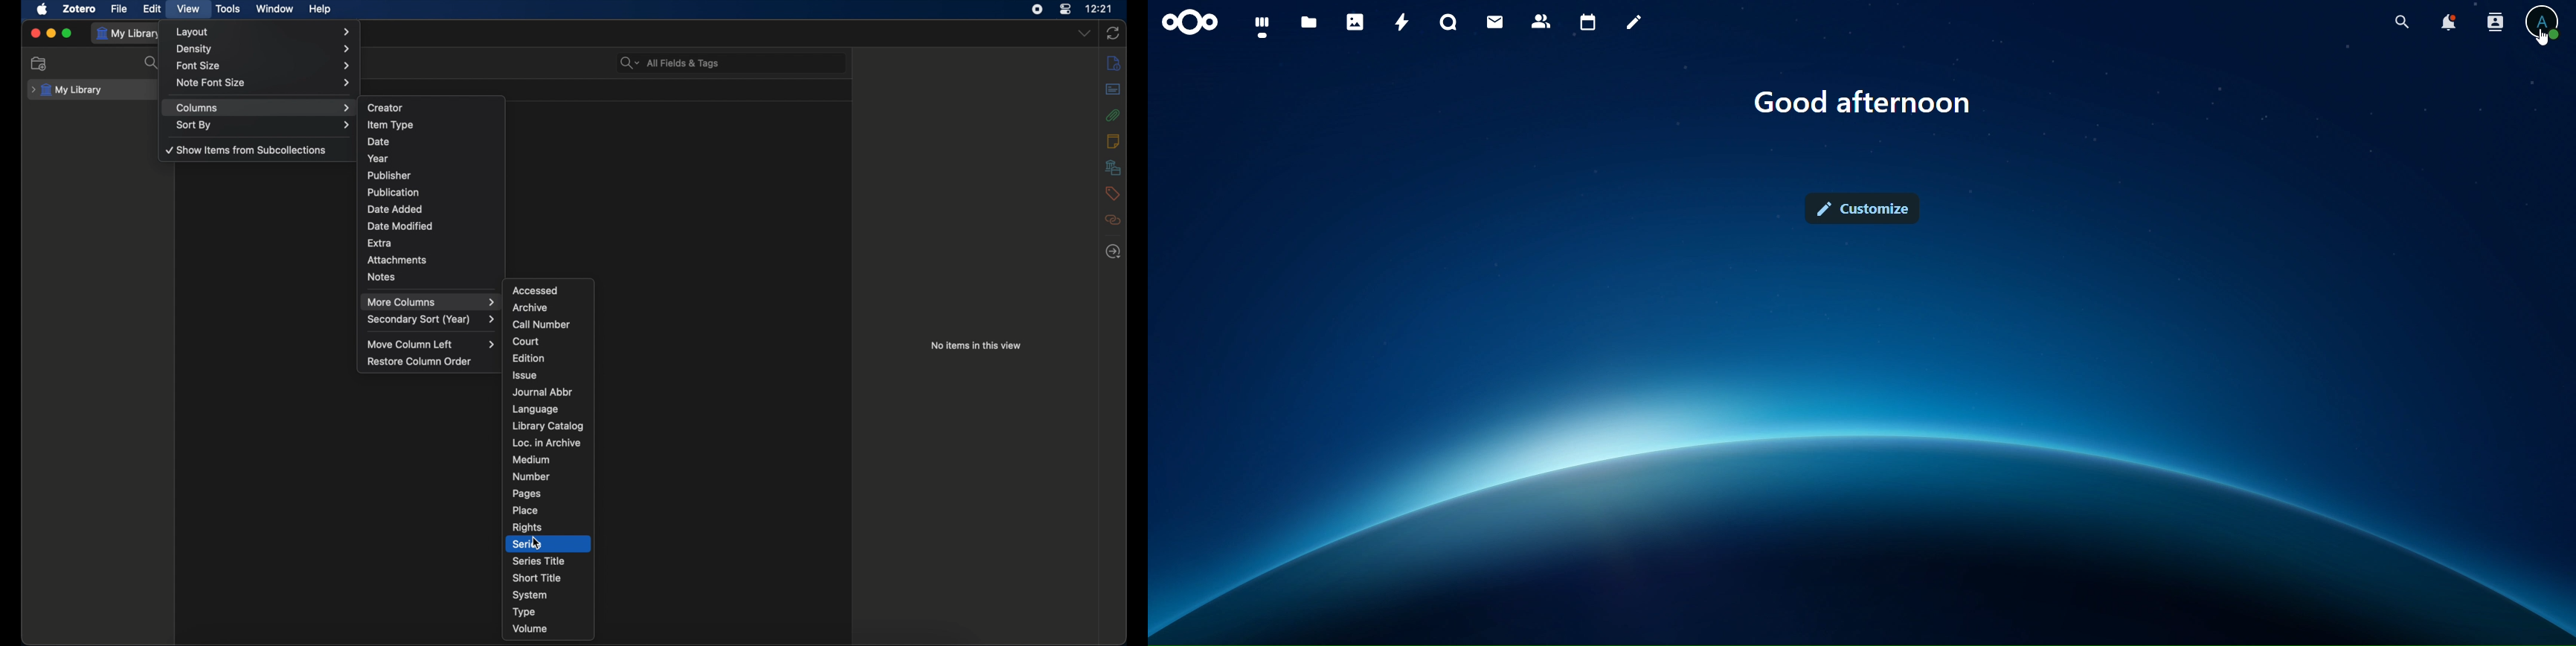 The image size is (2576, 672). What do you see at coordinates (1113, 141) in the screenshot?
I see `notes` at bounding box center [1113, 141].